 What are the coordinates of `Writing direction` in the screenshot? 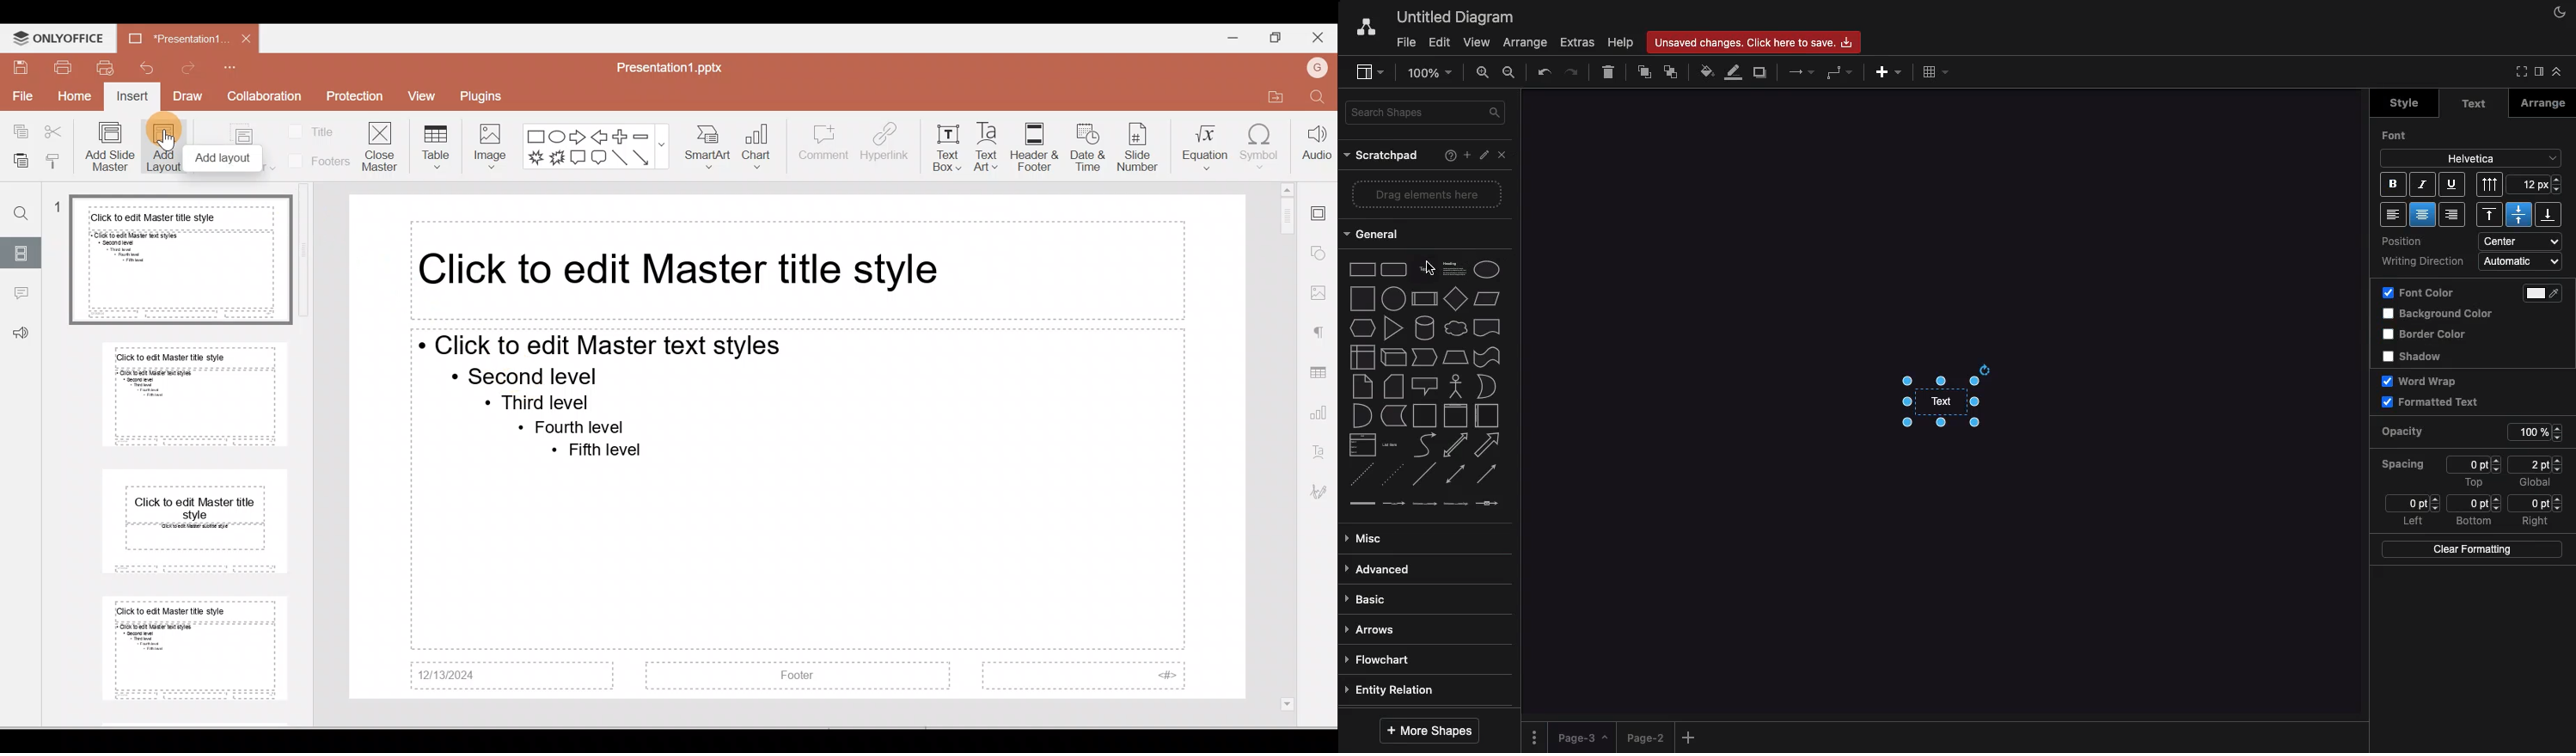 It's located at (2424, 262).